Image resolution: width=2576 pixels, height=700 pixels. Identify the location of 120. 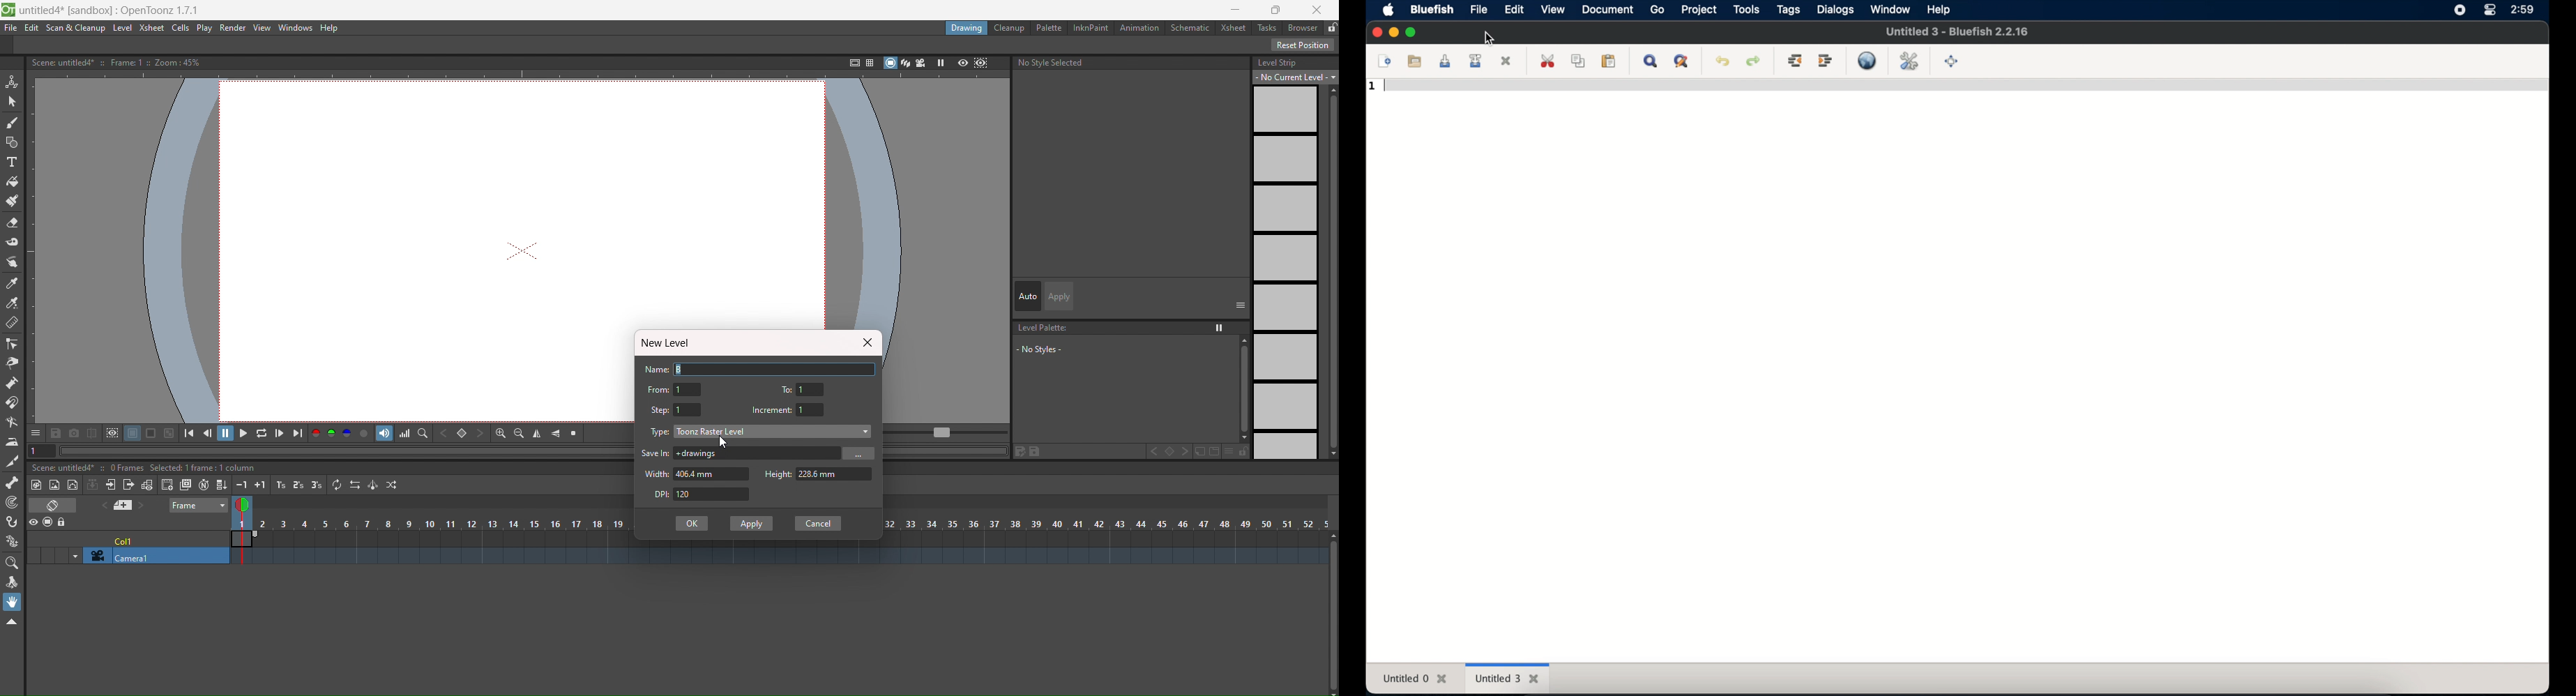
(713, 494).